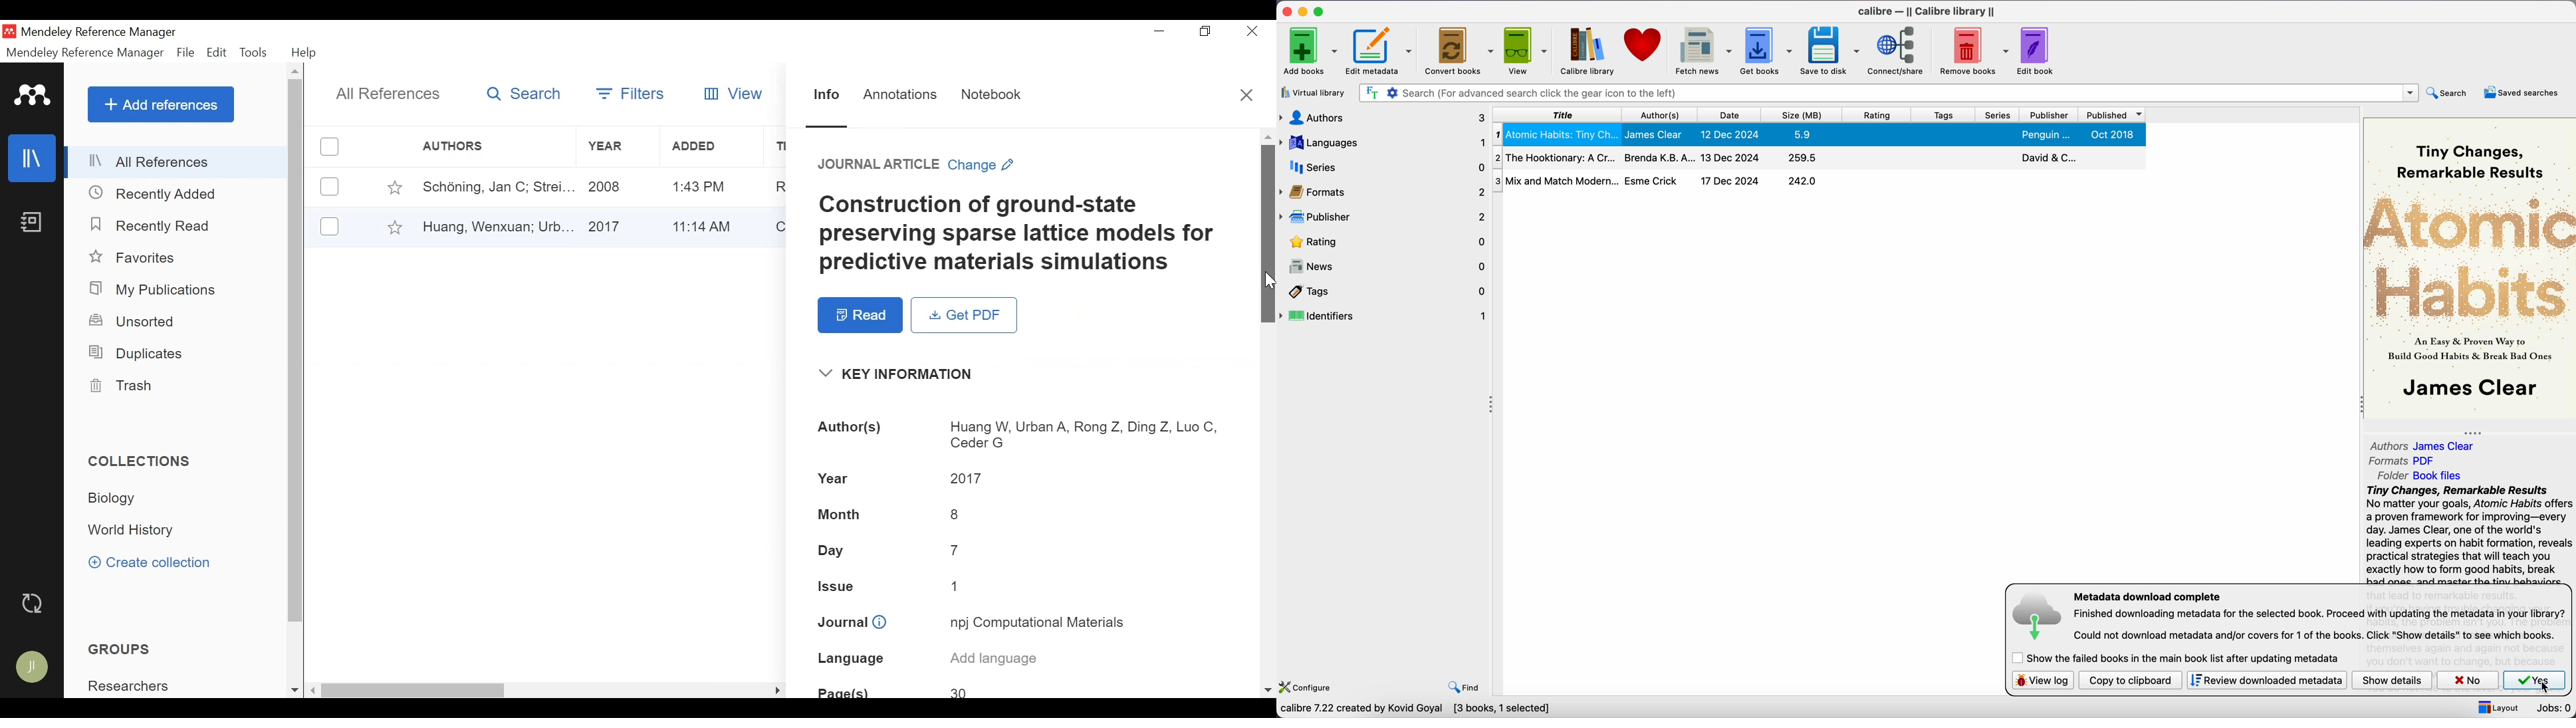  Describe the element at coordinates (1022, 513) in the screenshot. I see `Month` at that location.